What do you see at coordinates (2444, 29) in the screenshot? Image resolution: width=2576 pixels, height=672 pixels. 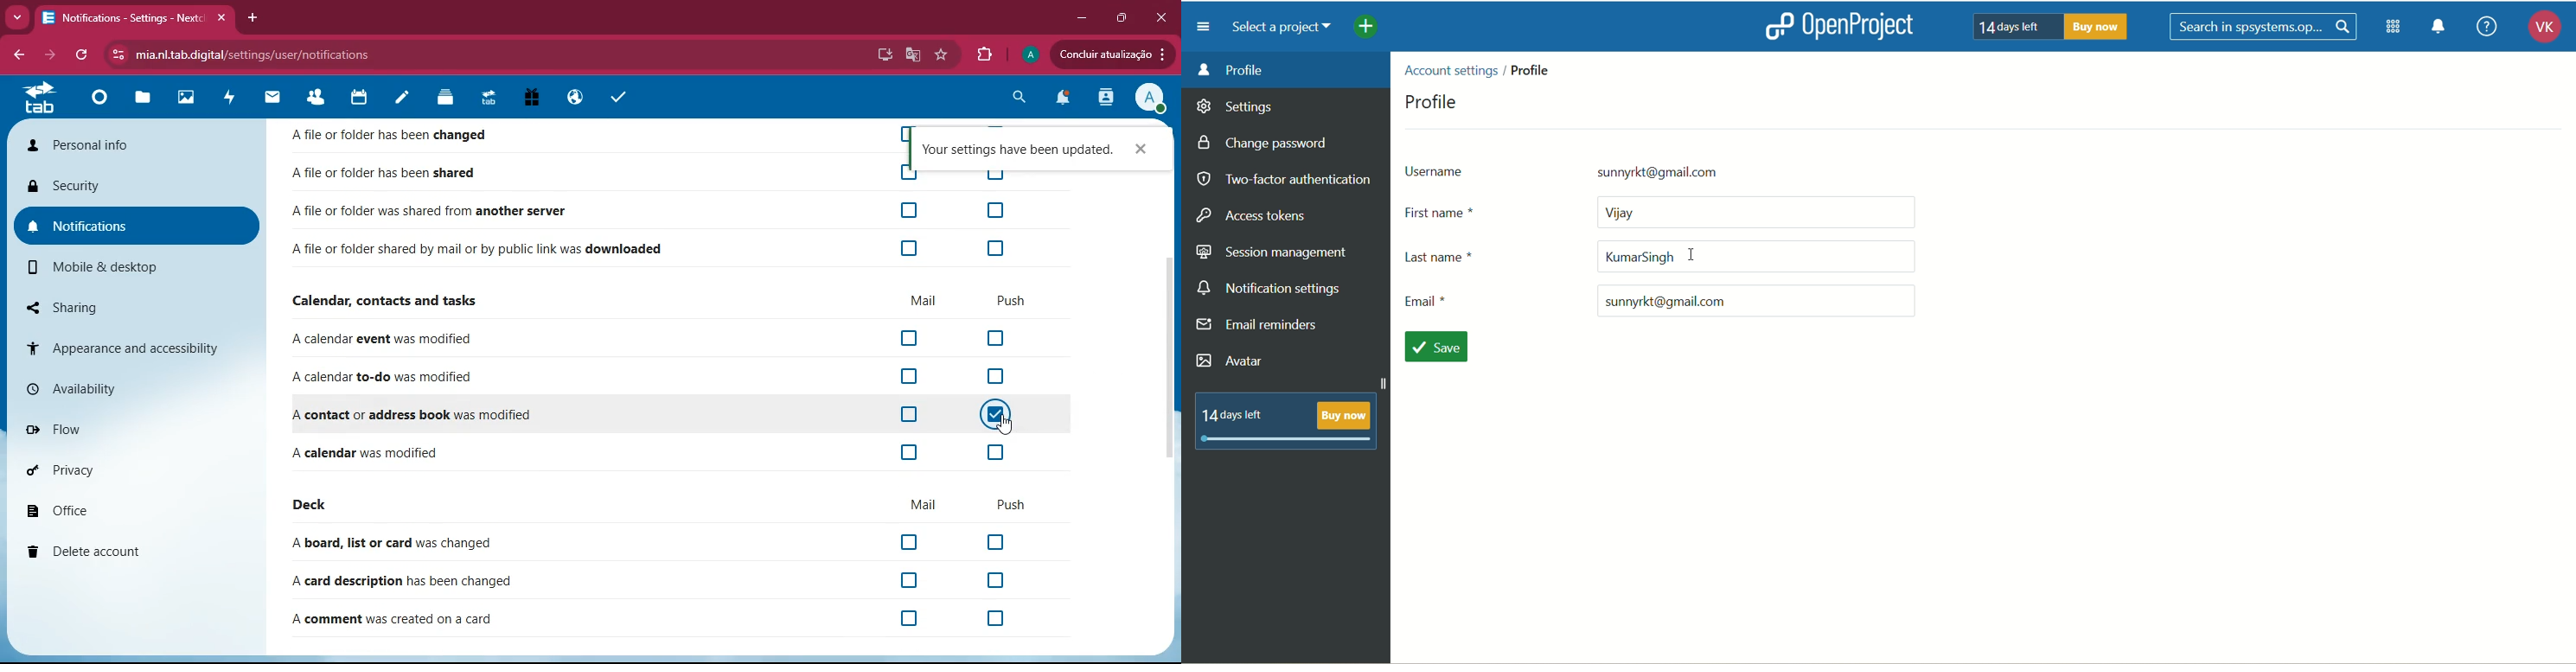 I see `notification` at bounding box center [2444, 29].